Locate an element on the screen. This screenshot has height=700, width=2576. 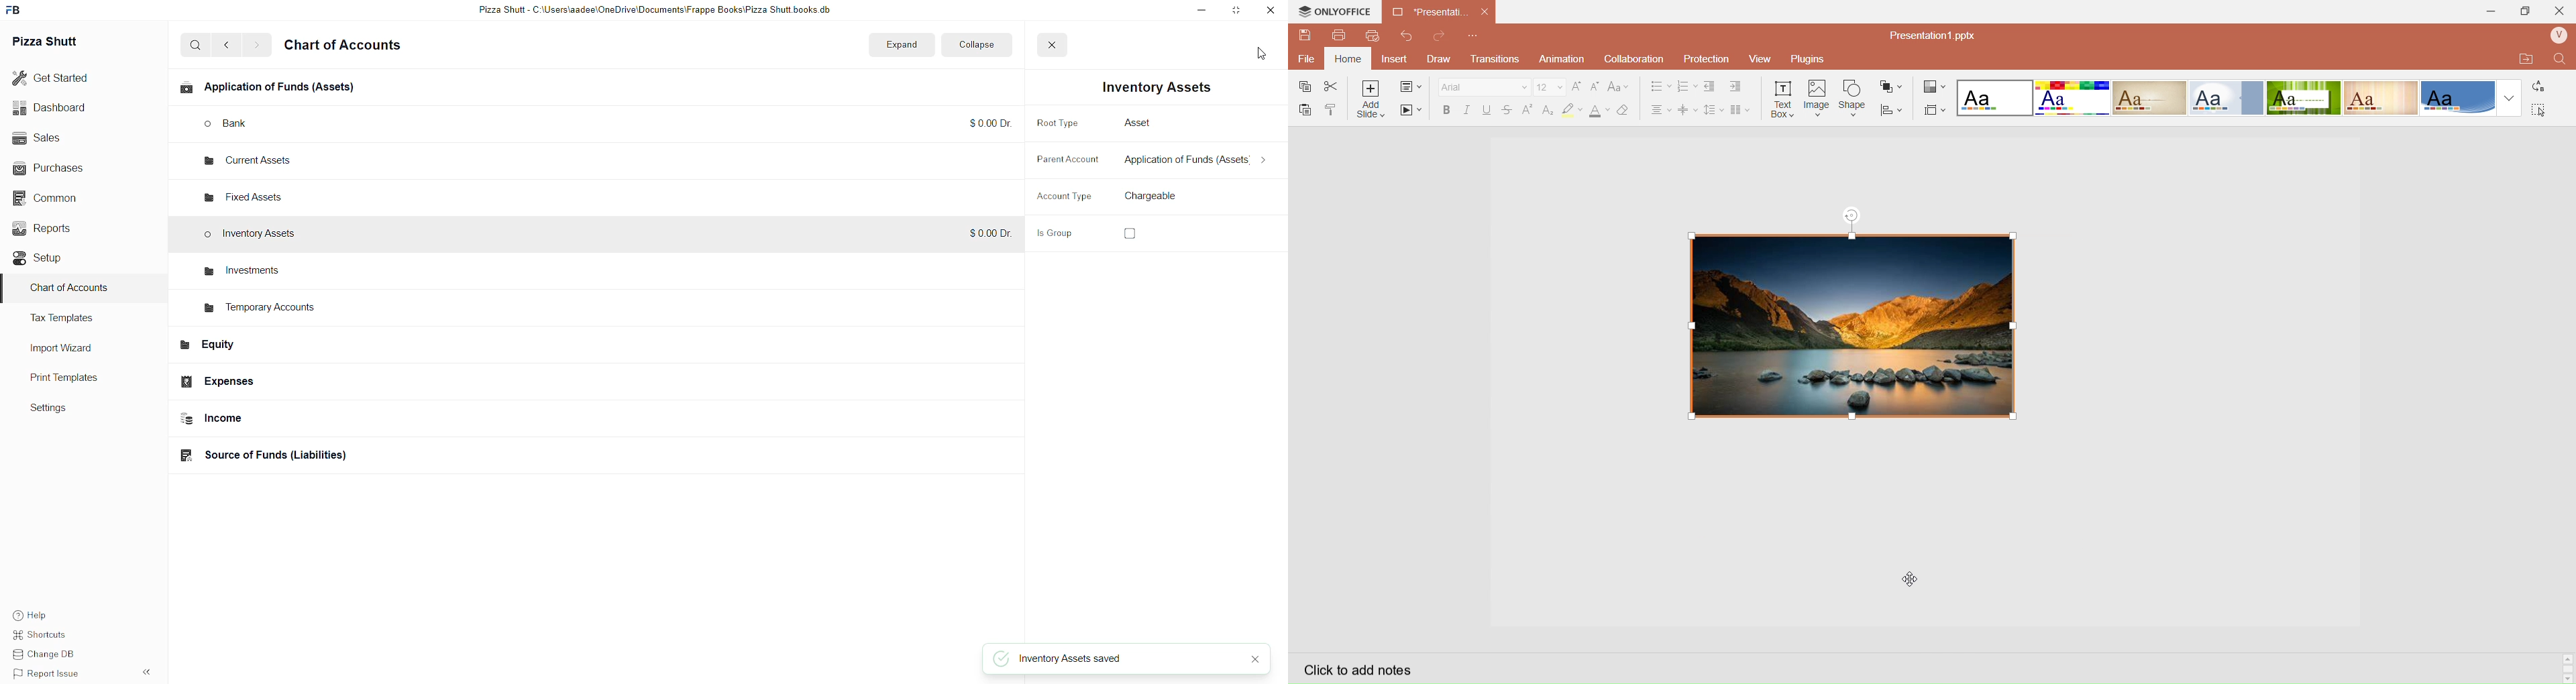
Clear Style is located at coordinates (1625, 110).